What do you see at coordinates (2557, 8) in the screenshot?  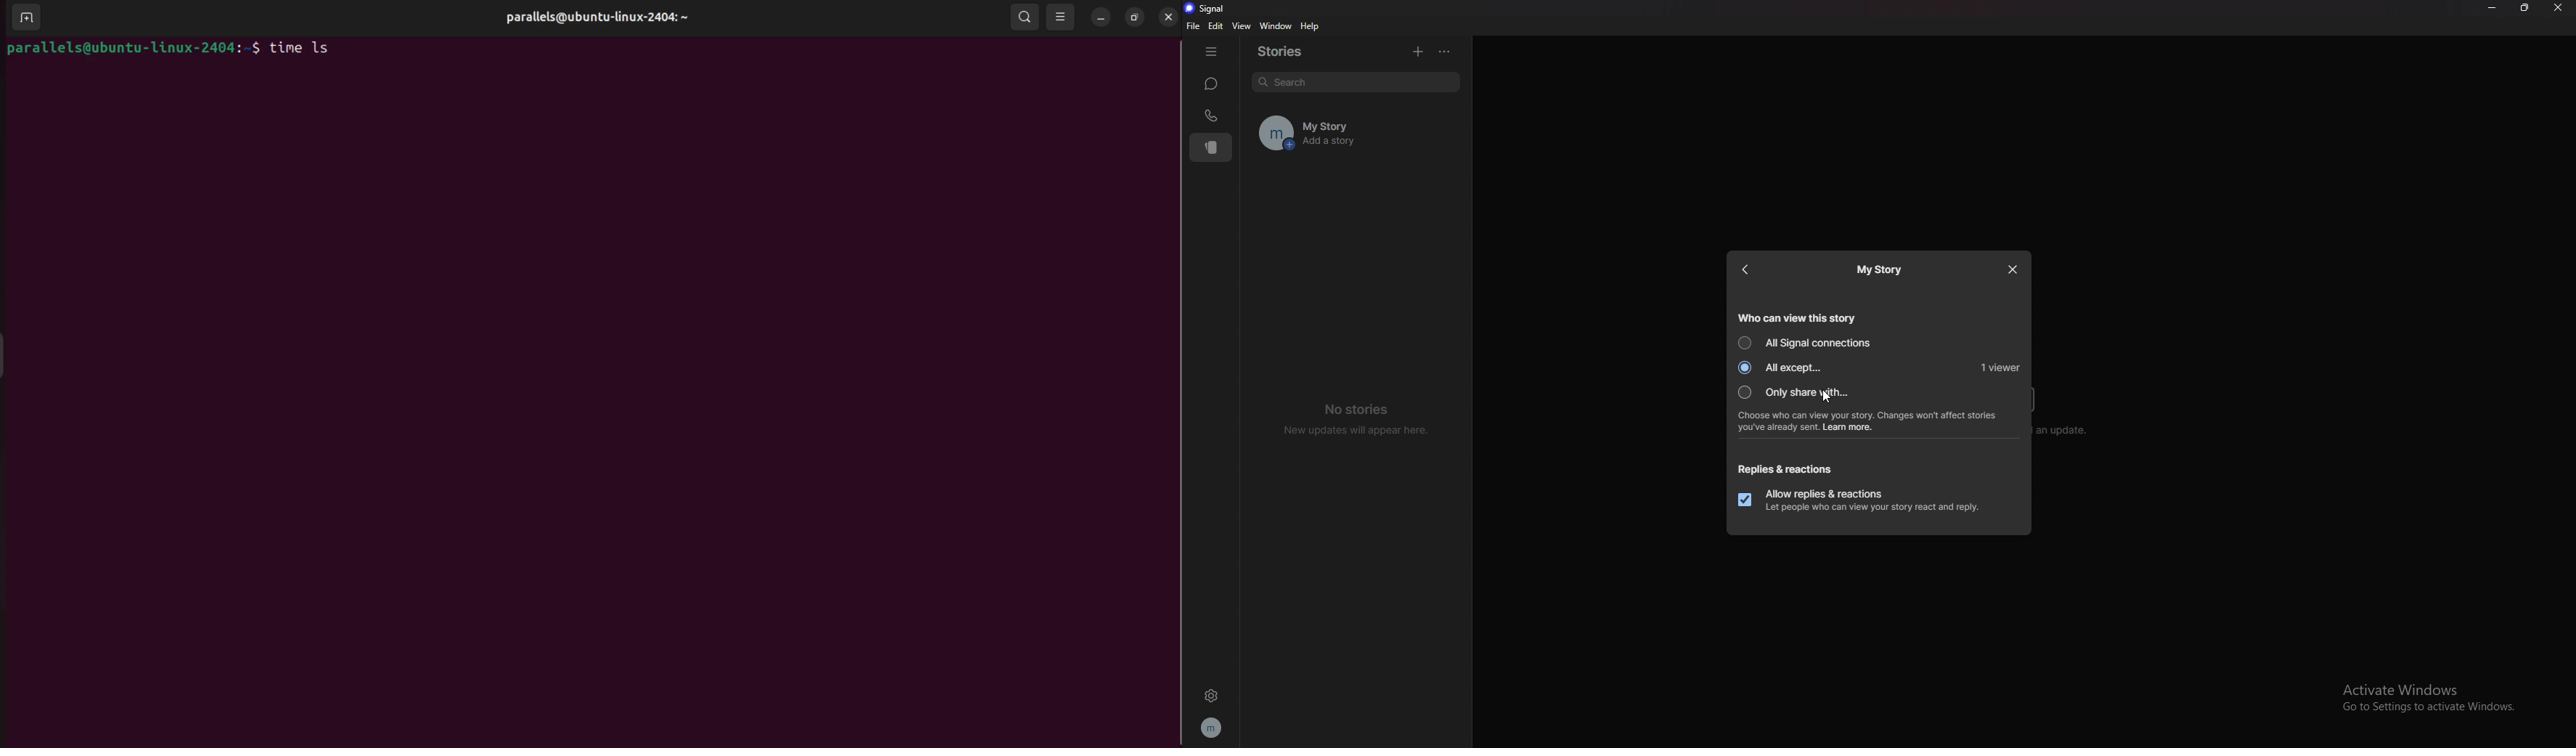 I see `close` at bounding box center [2557, 8].